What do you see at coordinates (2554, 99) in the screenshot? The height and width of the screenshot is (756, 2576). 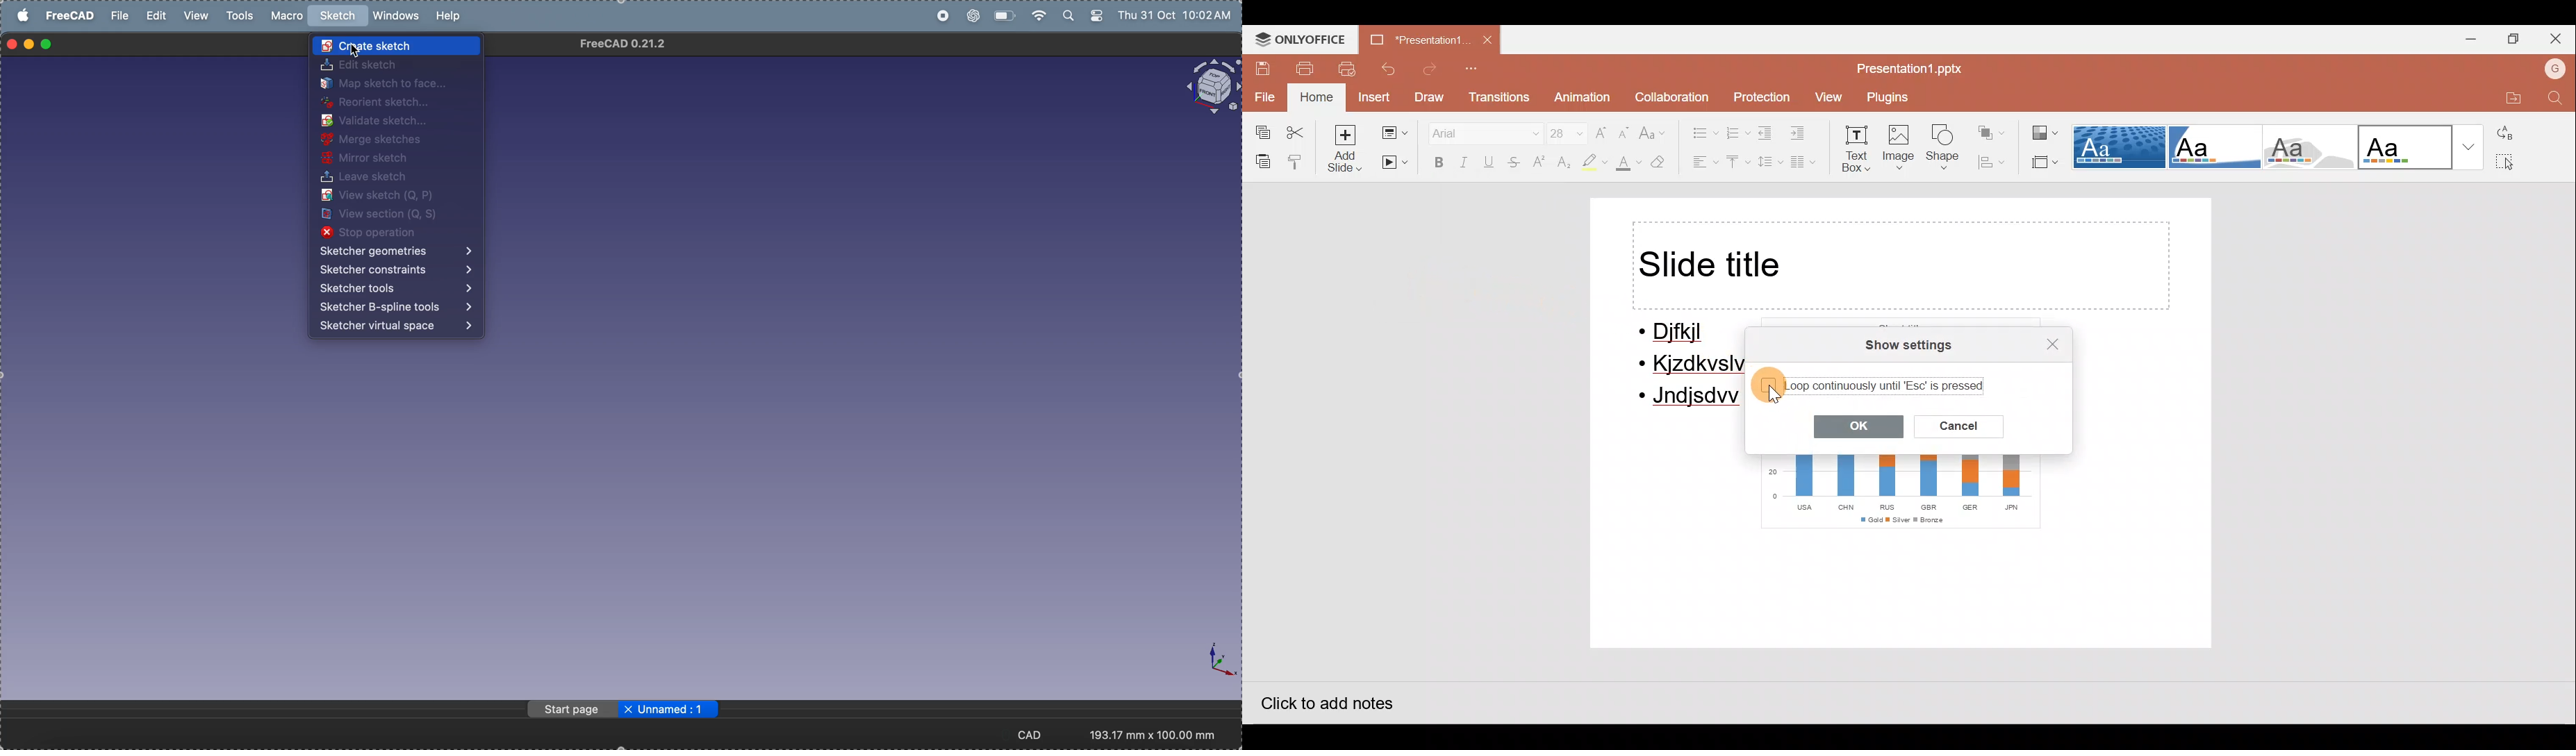 I see `Find` at bounding box center [2554, 99].